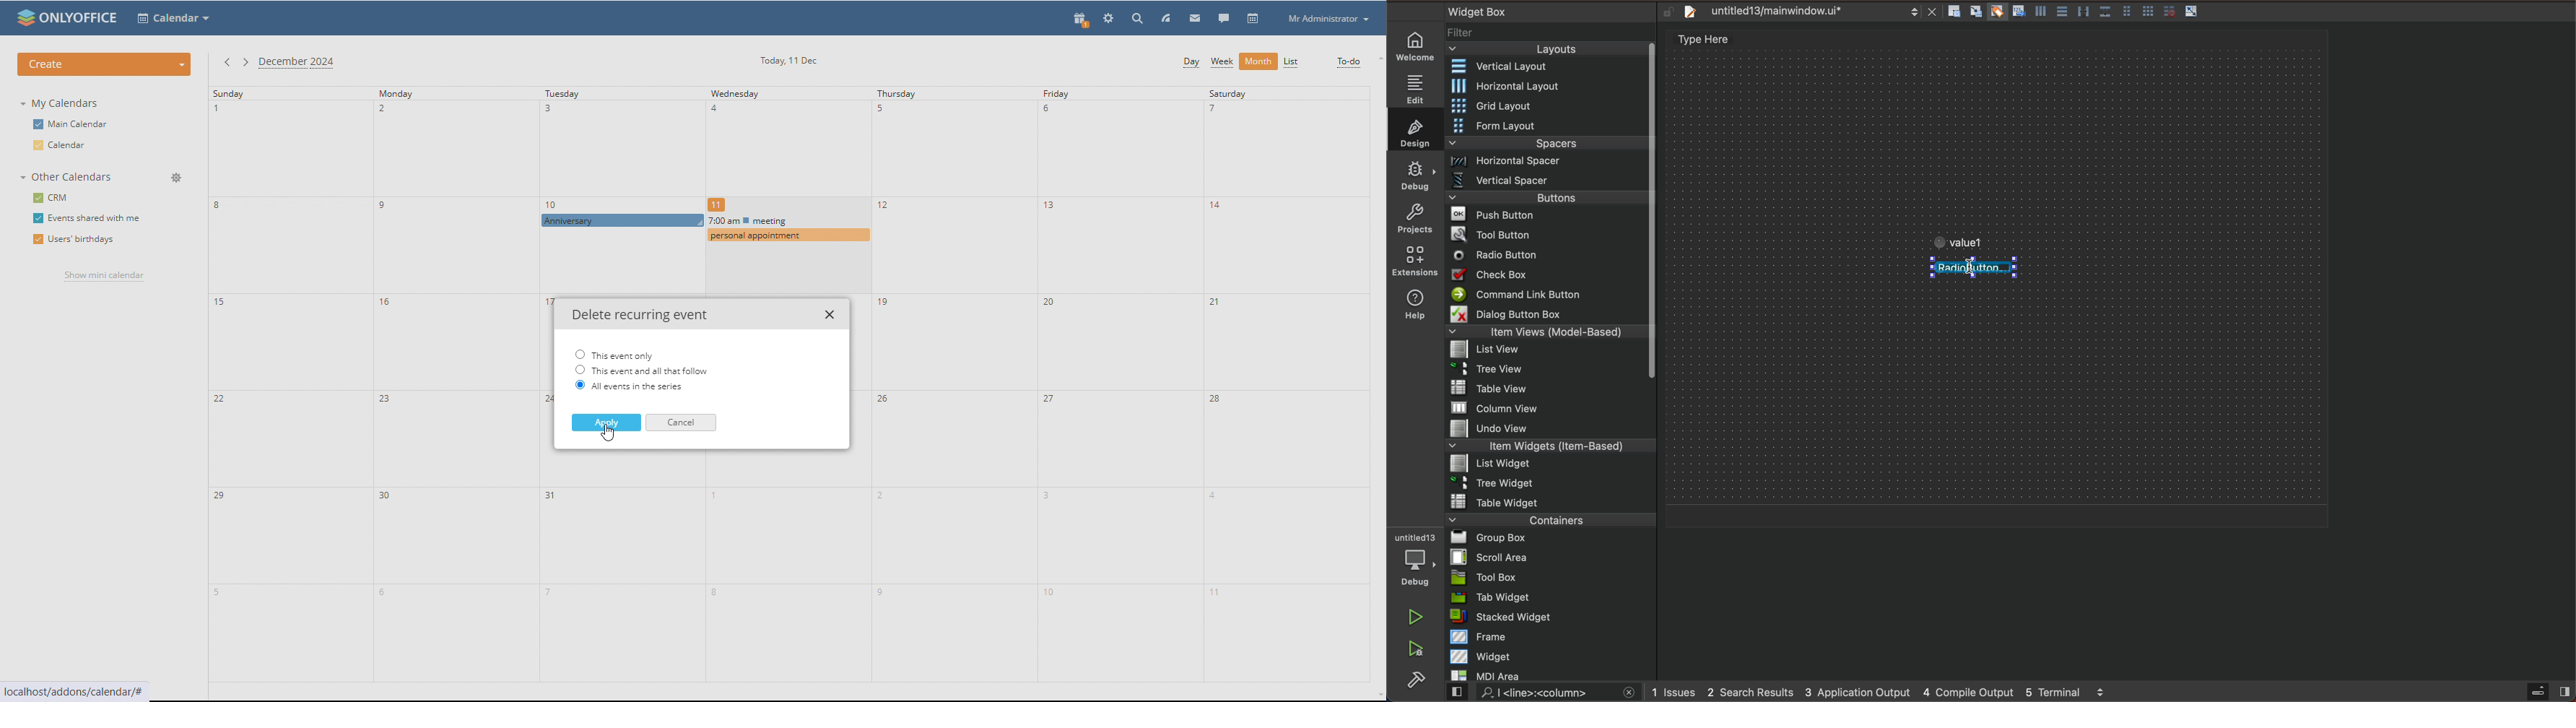  Describe the element at coordinates (1551, 428) in the screenshot. I see `undo view` at that location.